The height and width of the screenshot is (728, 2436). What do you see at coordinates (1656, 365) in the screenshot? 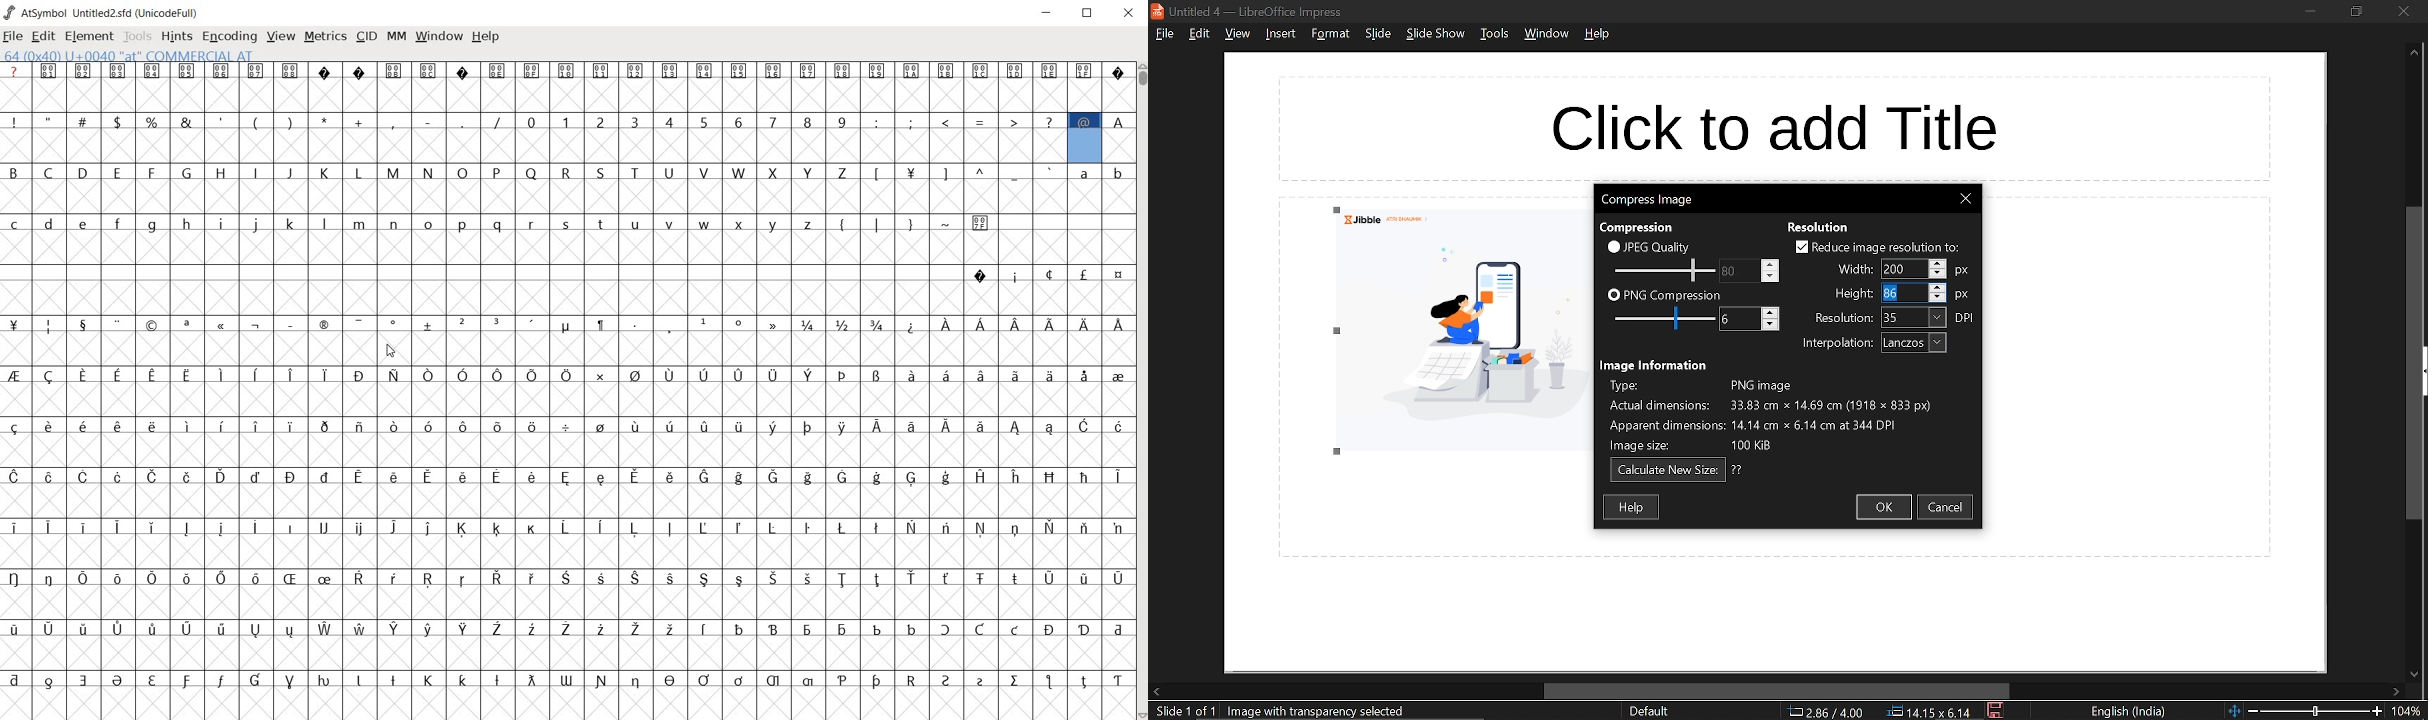
I see `image information` at bounding box center [1656, 365].